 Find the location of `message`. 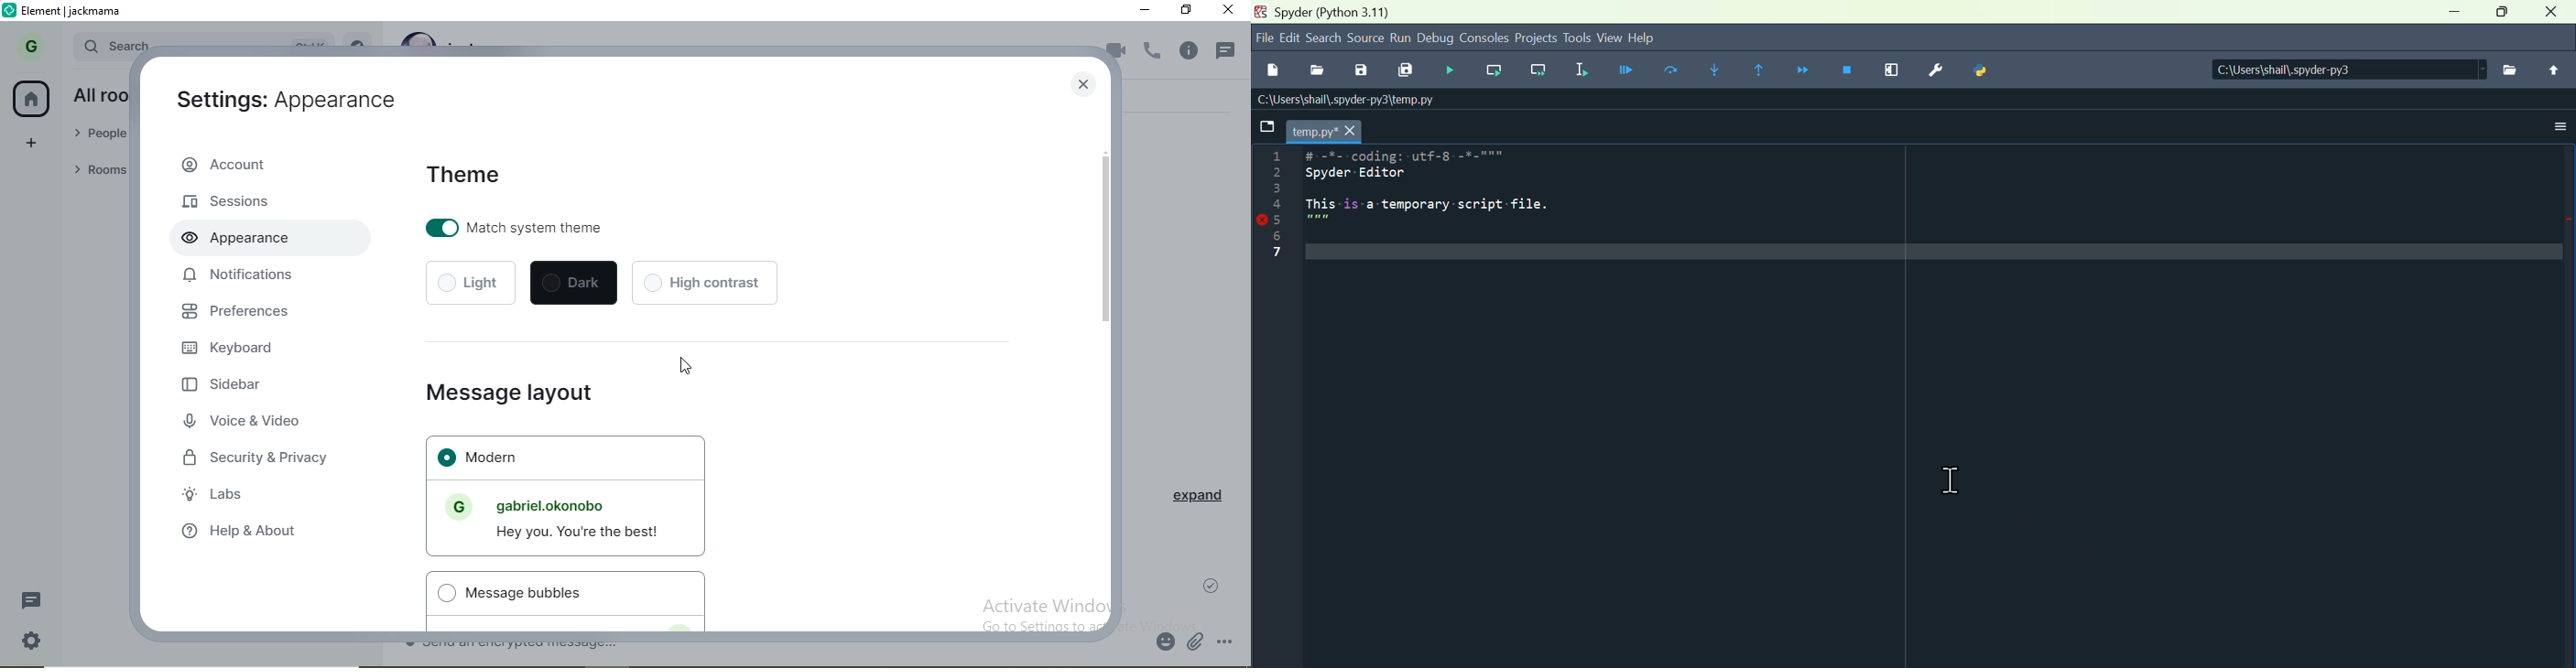

message is located at coordinates (37, 600).